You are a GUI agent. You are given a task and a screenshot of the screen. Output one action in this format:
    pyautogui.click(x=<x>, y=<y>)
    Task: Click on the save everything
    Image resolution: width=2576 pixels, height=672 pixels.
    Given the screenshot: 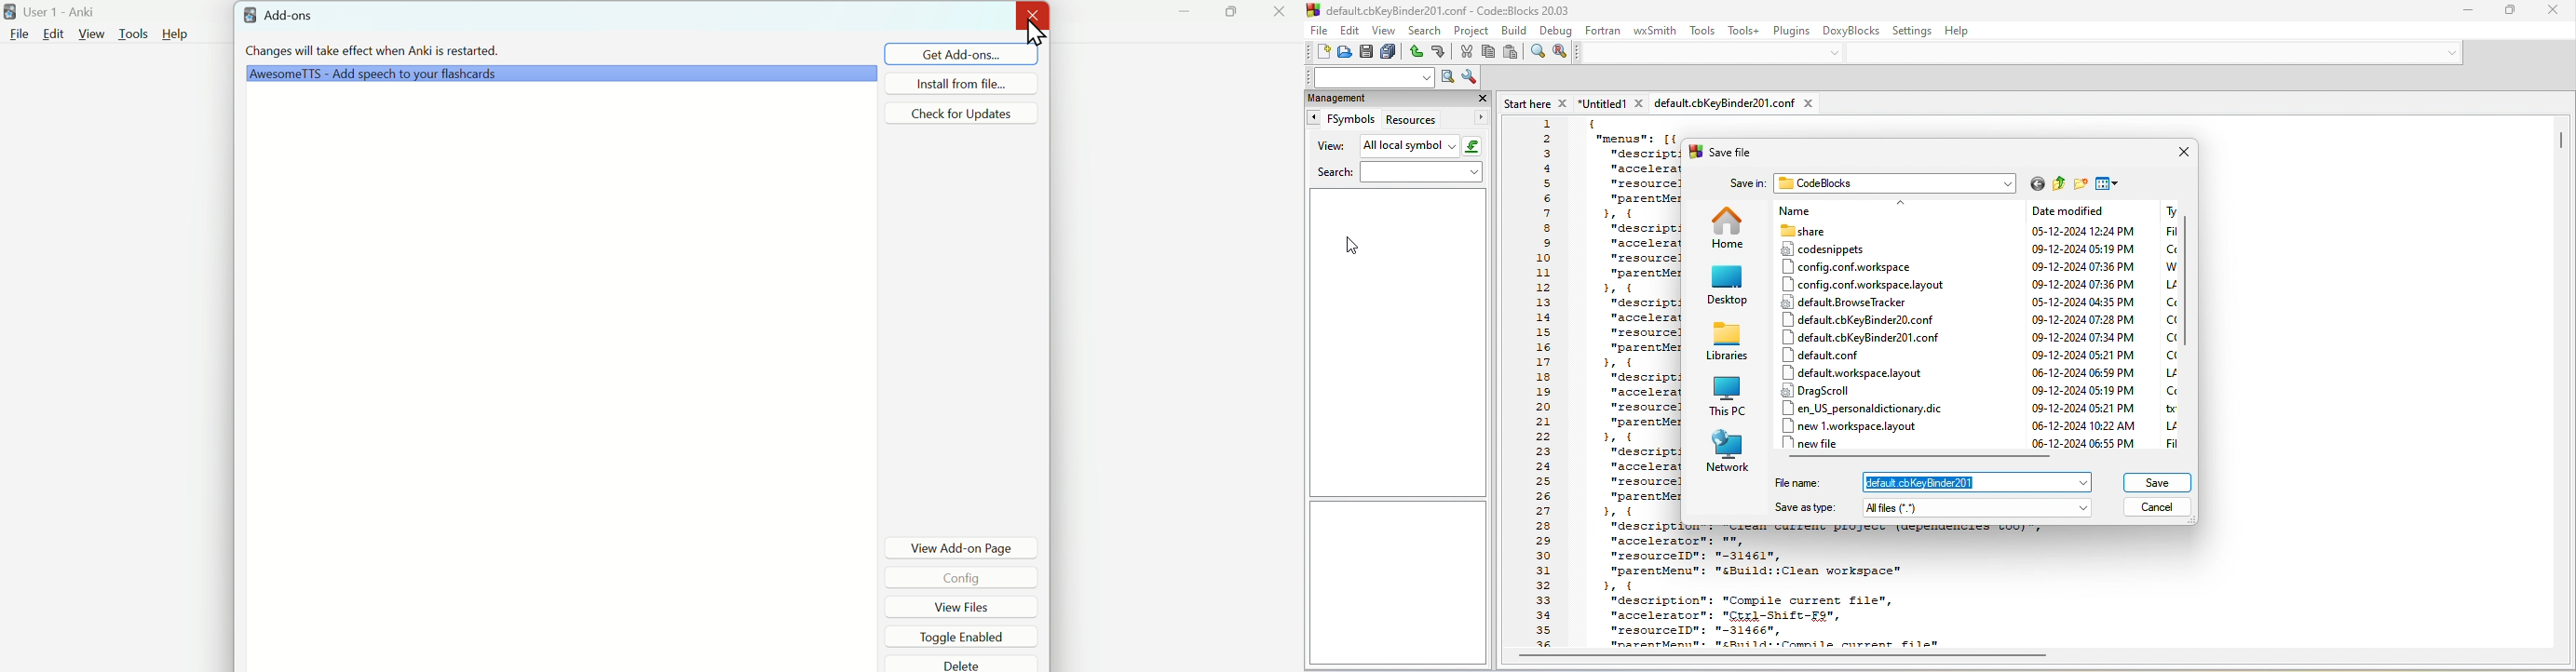 What is the action you would take?
    pyautogui.click(x=1390, y=52)
    